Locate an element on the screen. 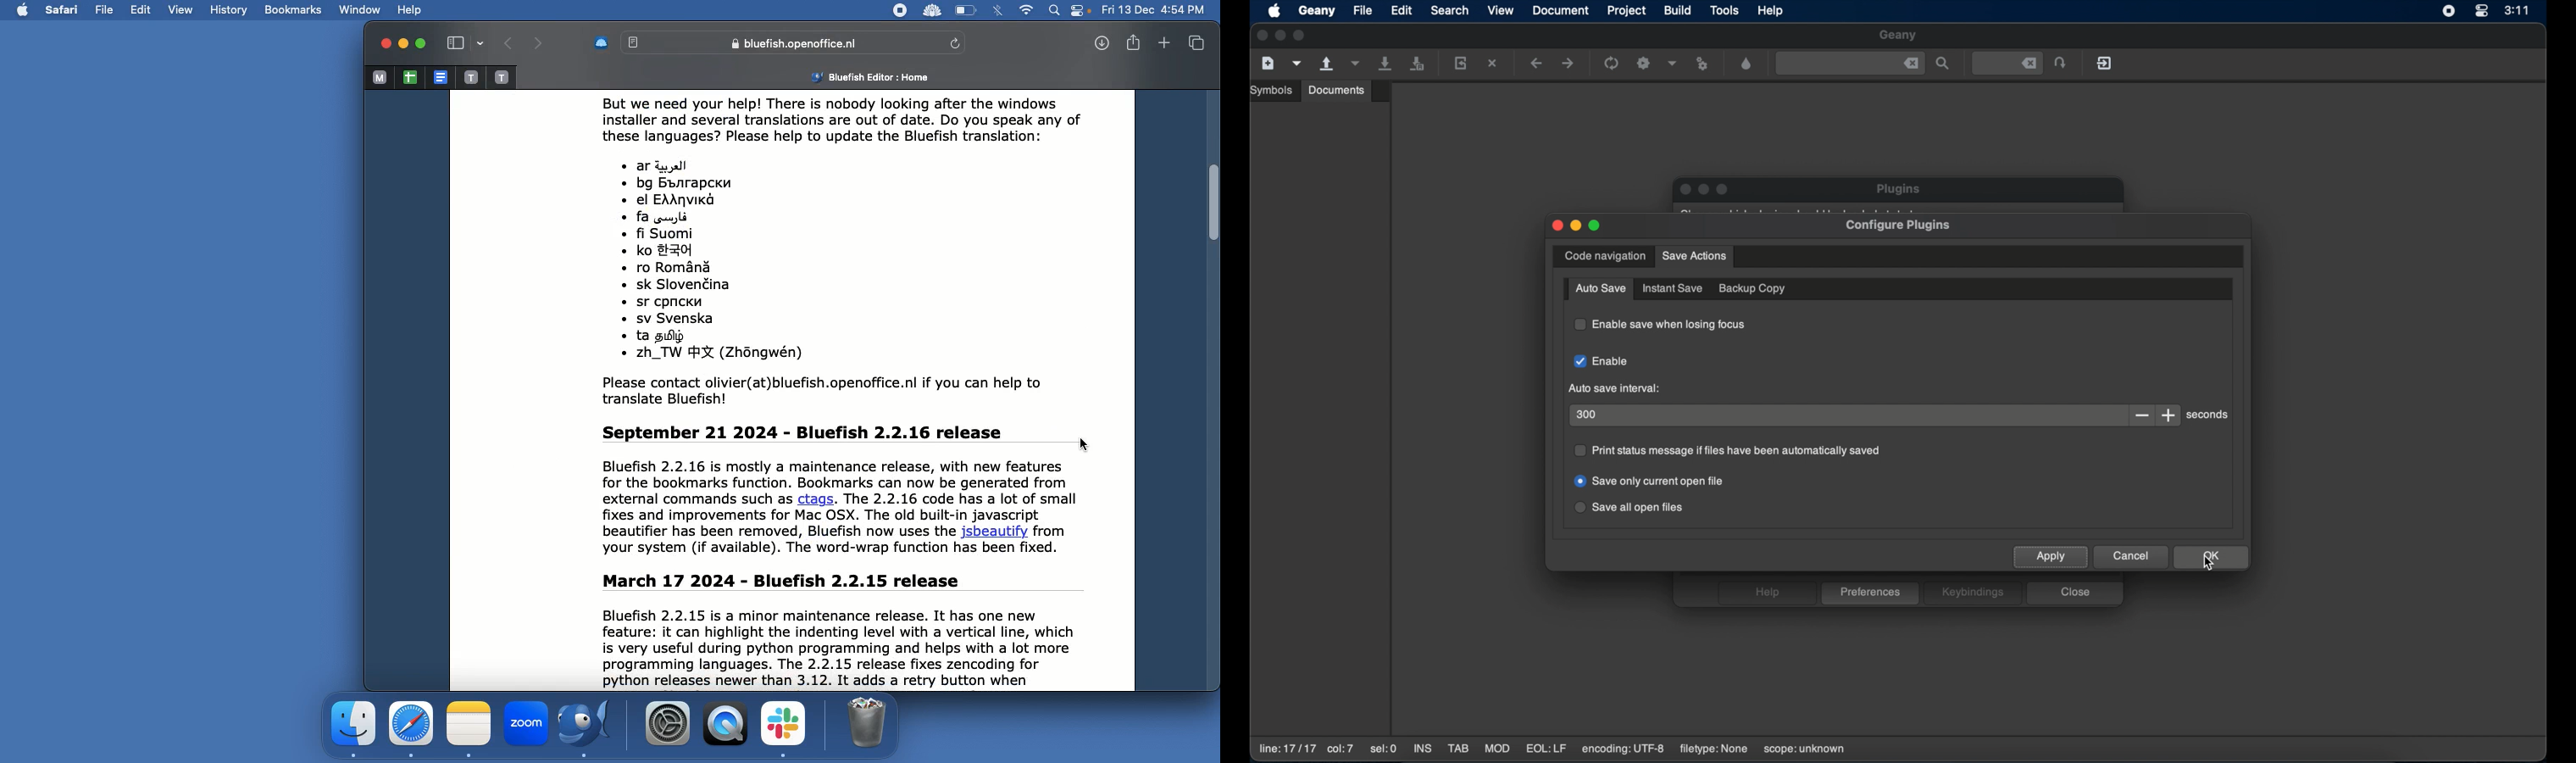 The image size is (2576, 784). minimize is located at coordinates (1575, 226).